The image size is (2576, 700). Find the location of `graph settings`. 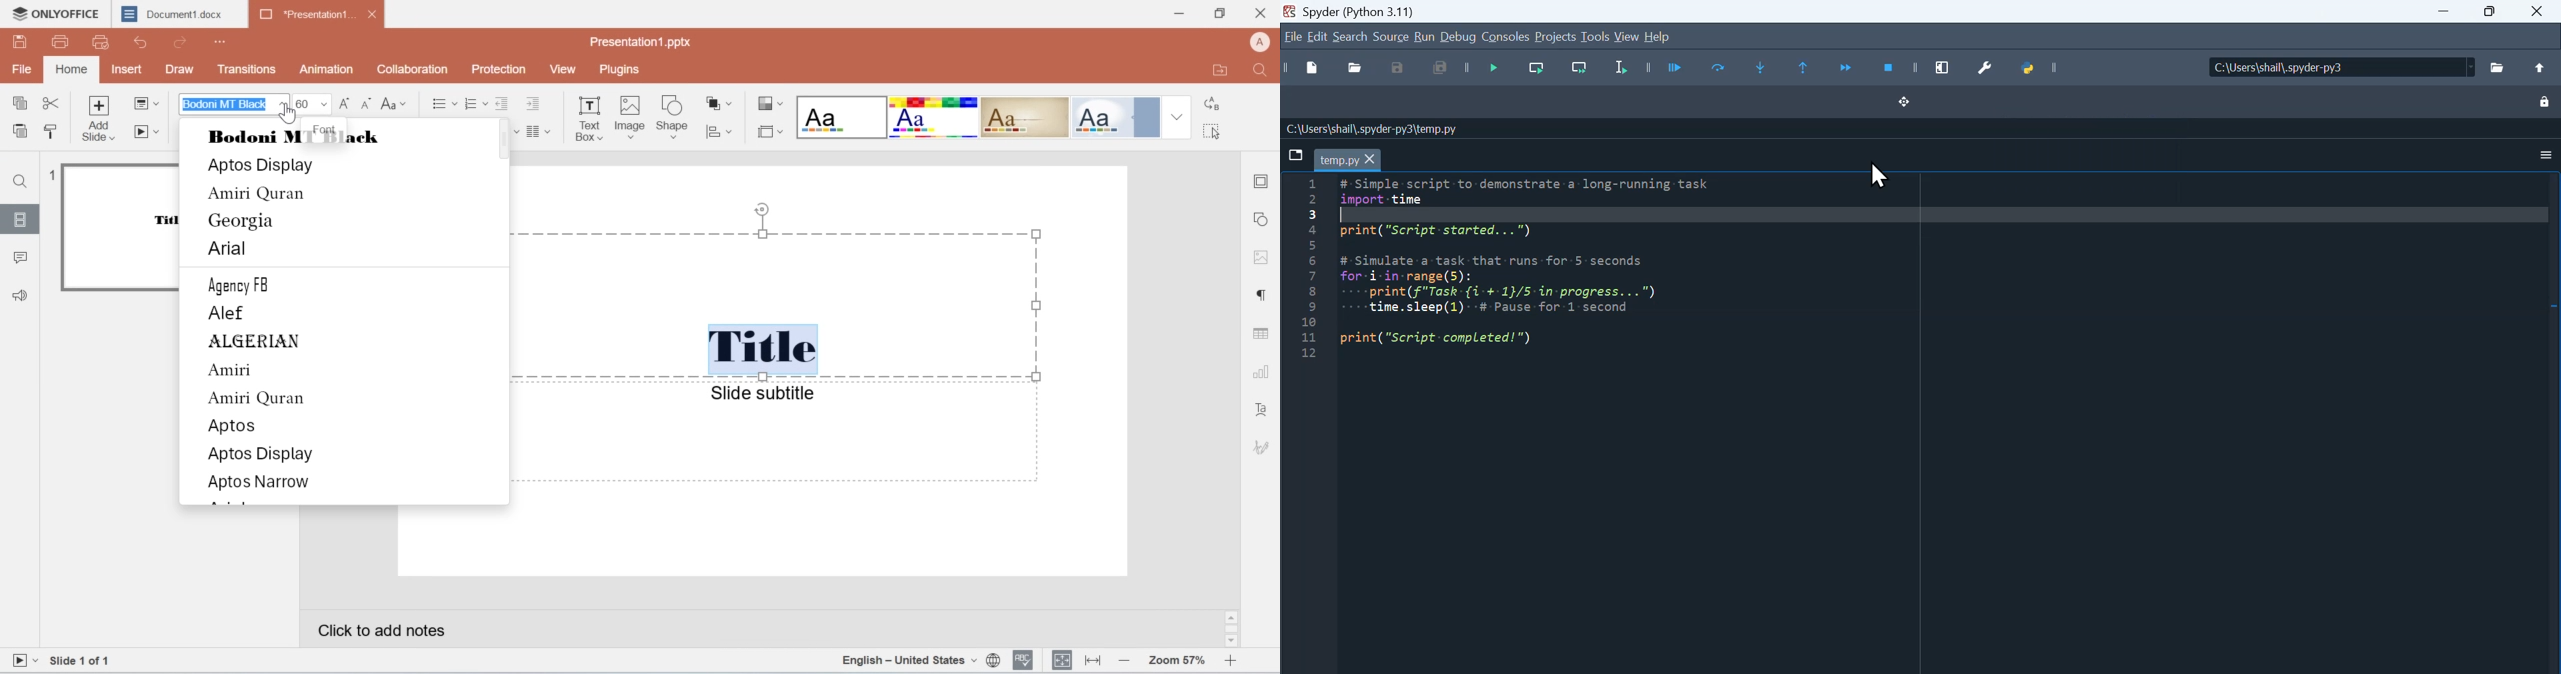

graph settings is located at coordinates (1259, 375).